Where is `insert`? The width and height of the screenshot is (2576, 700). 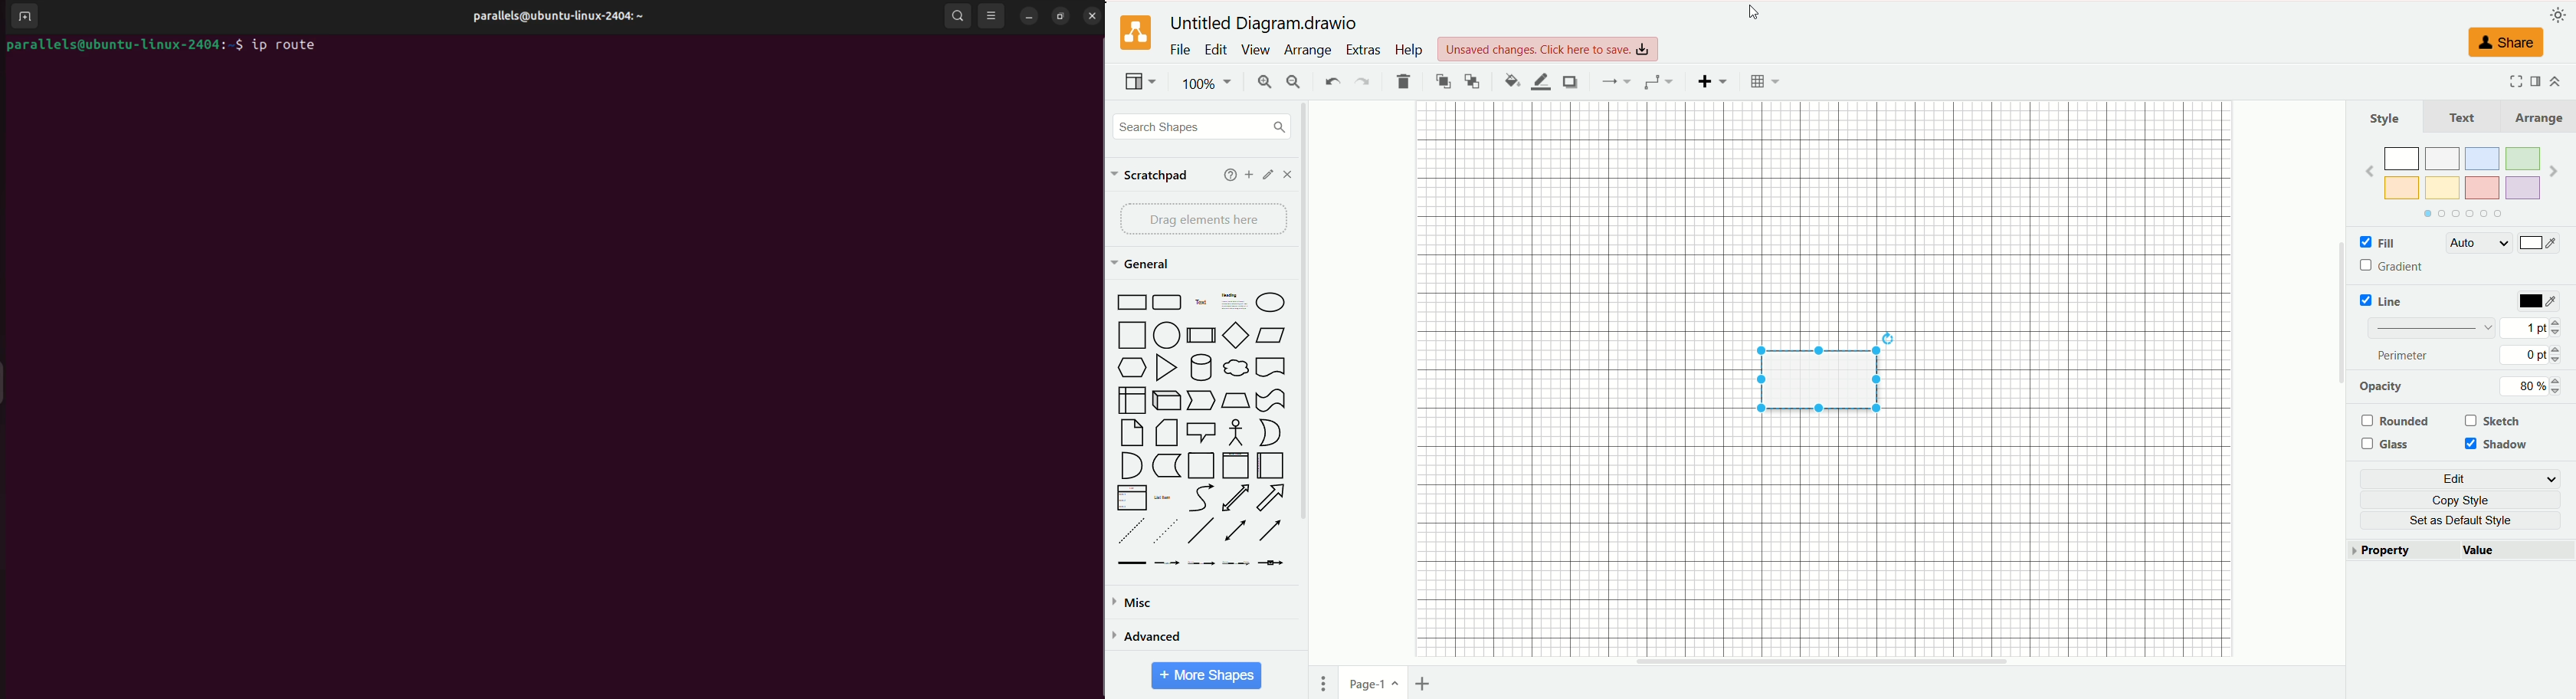 insert is located at coordinates (1713, 81).